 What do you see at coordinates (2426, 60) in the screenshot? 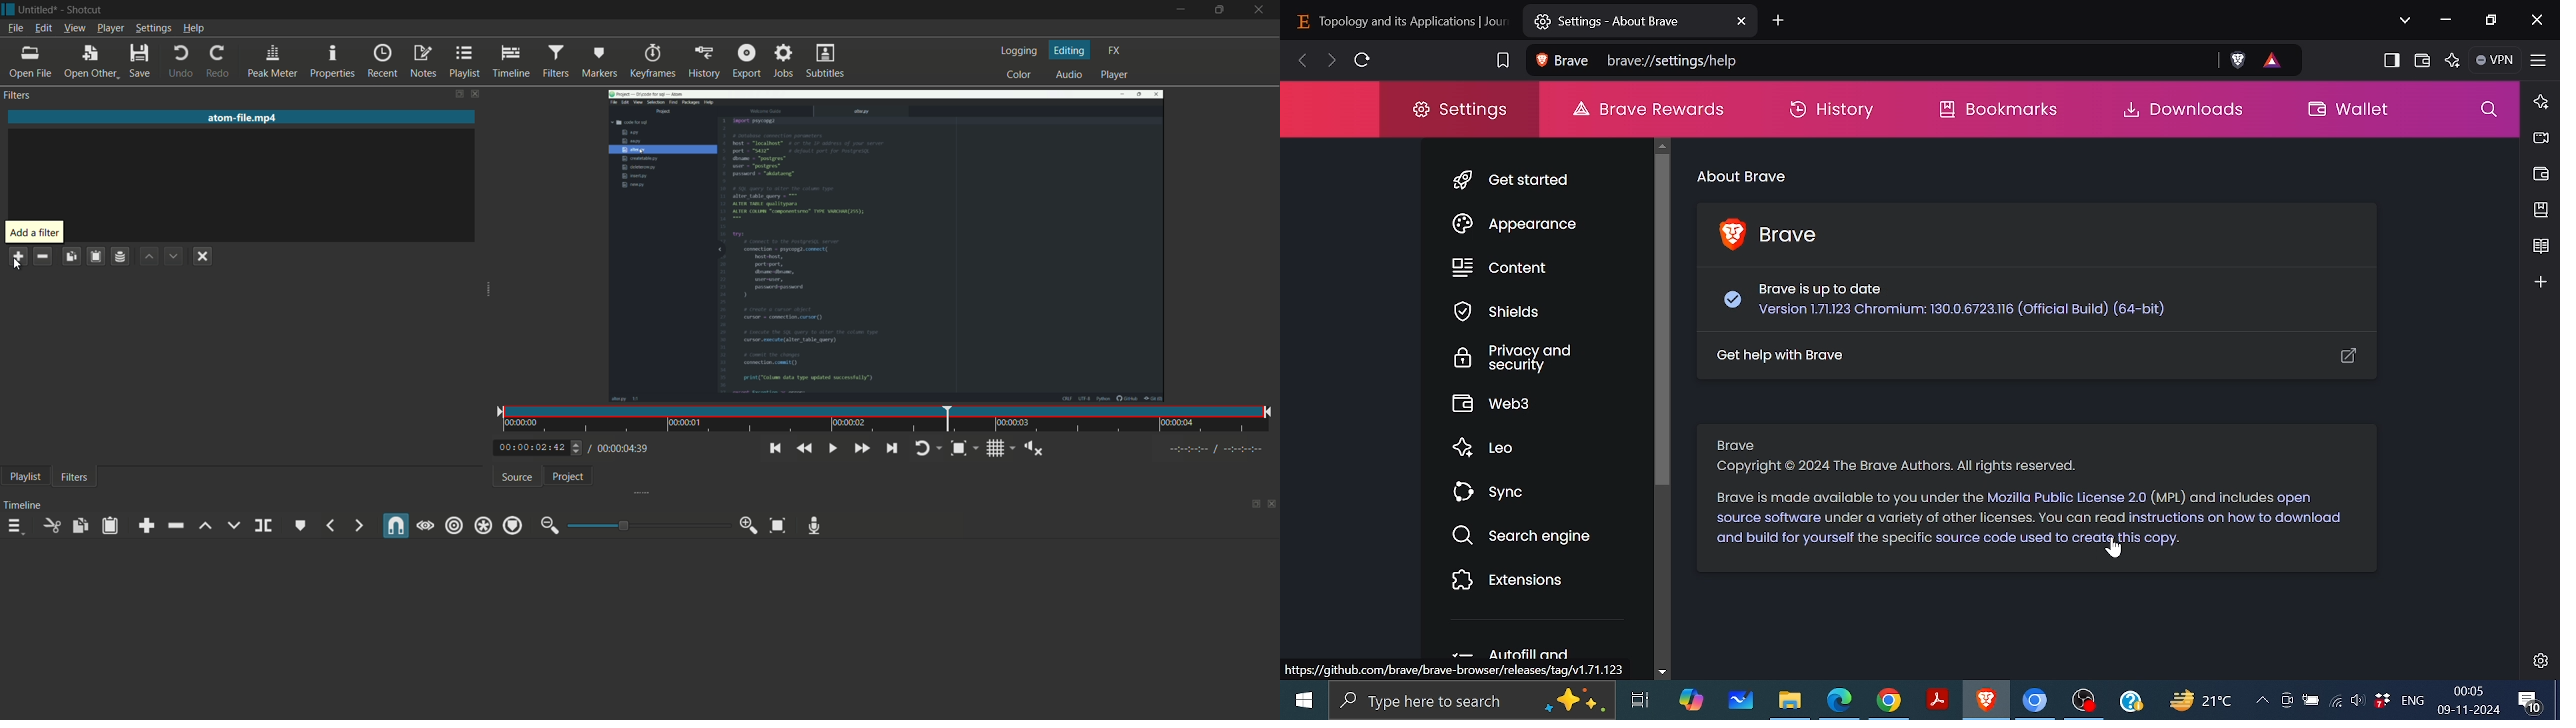
I see `Wallet` at bounding box center [2426, 60].